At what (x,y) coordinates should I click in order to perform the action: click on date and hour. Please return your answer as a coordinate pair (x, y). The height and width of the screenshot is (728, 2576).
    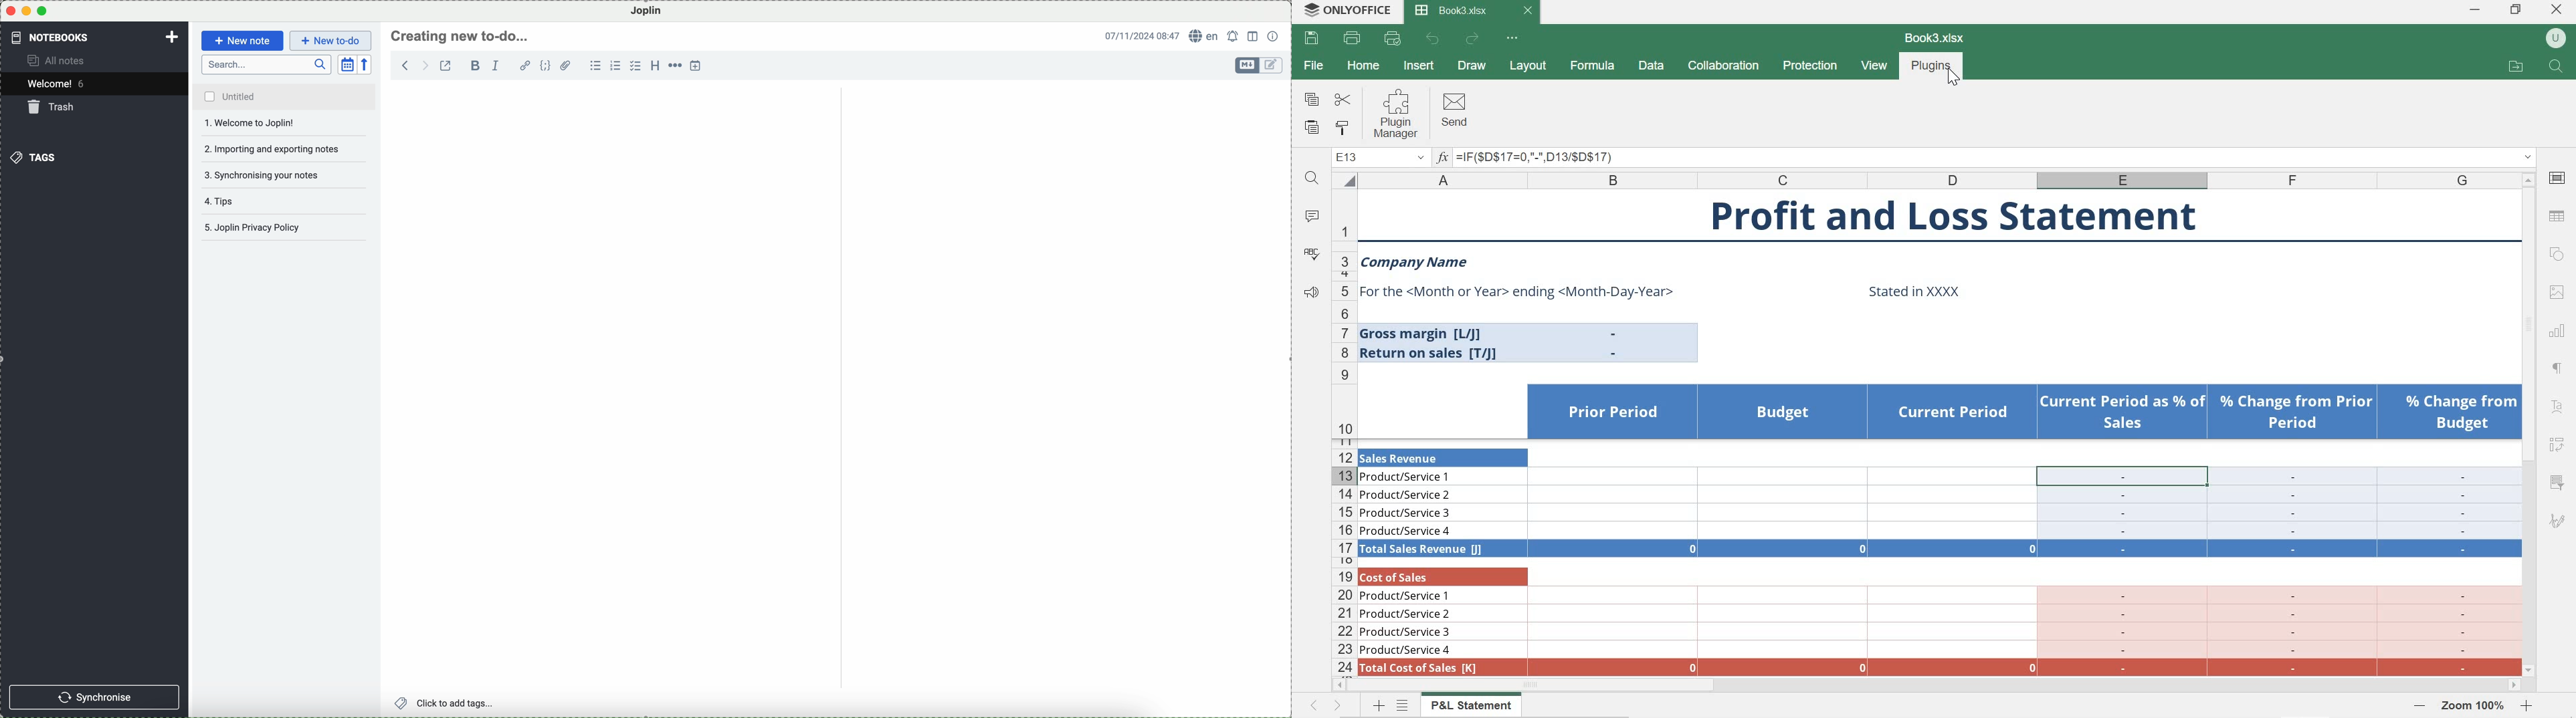
    Looking at the image, I should click on (1143, 35).